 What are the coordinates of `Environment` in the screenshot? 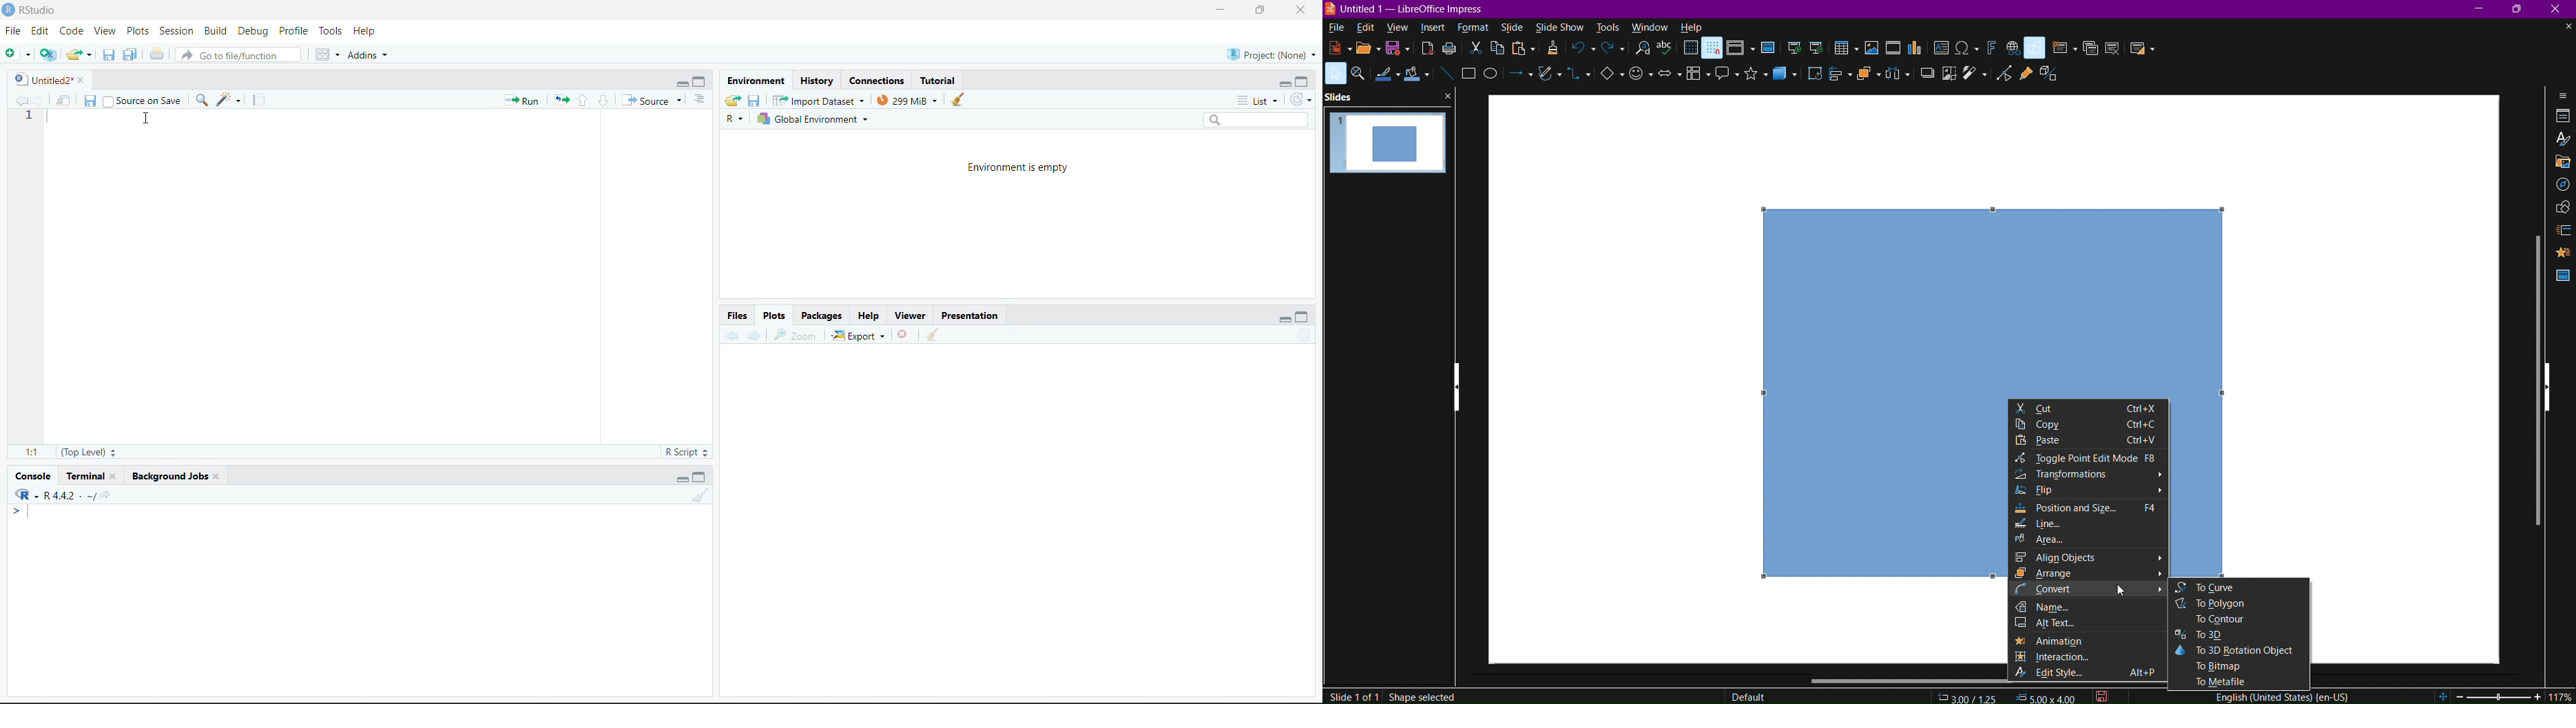 It's located at (755, 79).